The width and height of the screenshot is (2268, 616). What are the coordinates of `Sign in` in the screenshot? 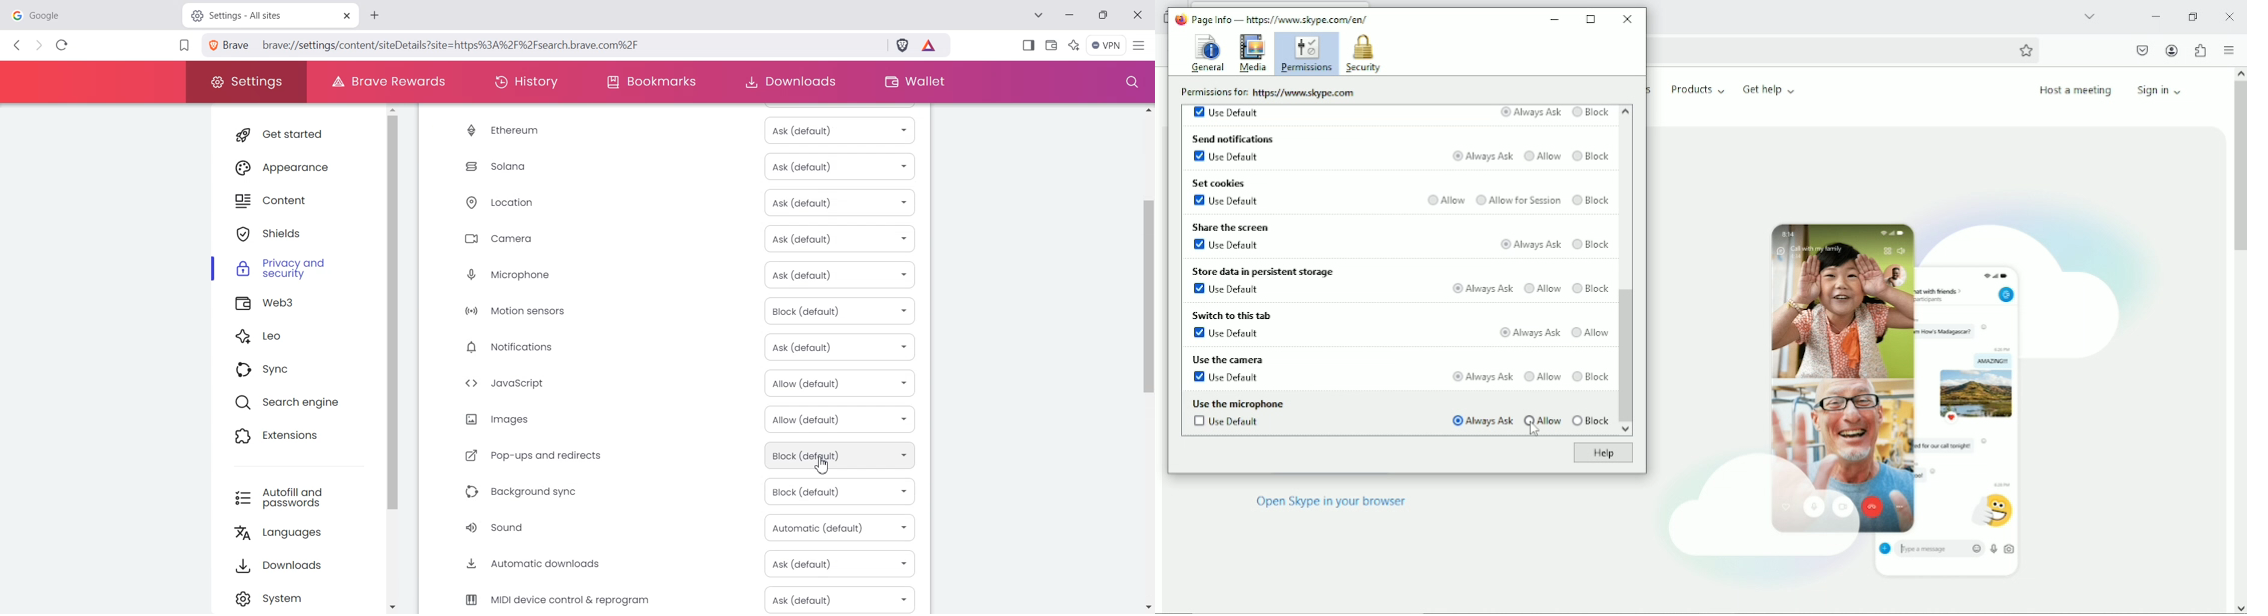 It's located at (2163, 89).